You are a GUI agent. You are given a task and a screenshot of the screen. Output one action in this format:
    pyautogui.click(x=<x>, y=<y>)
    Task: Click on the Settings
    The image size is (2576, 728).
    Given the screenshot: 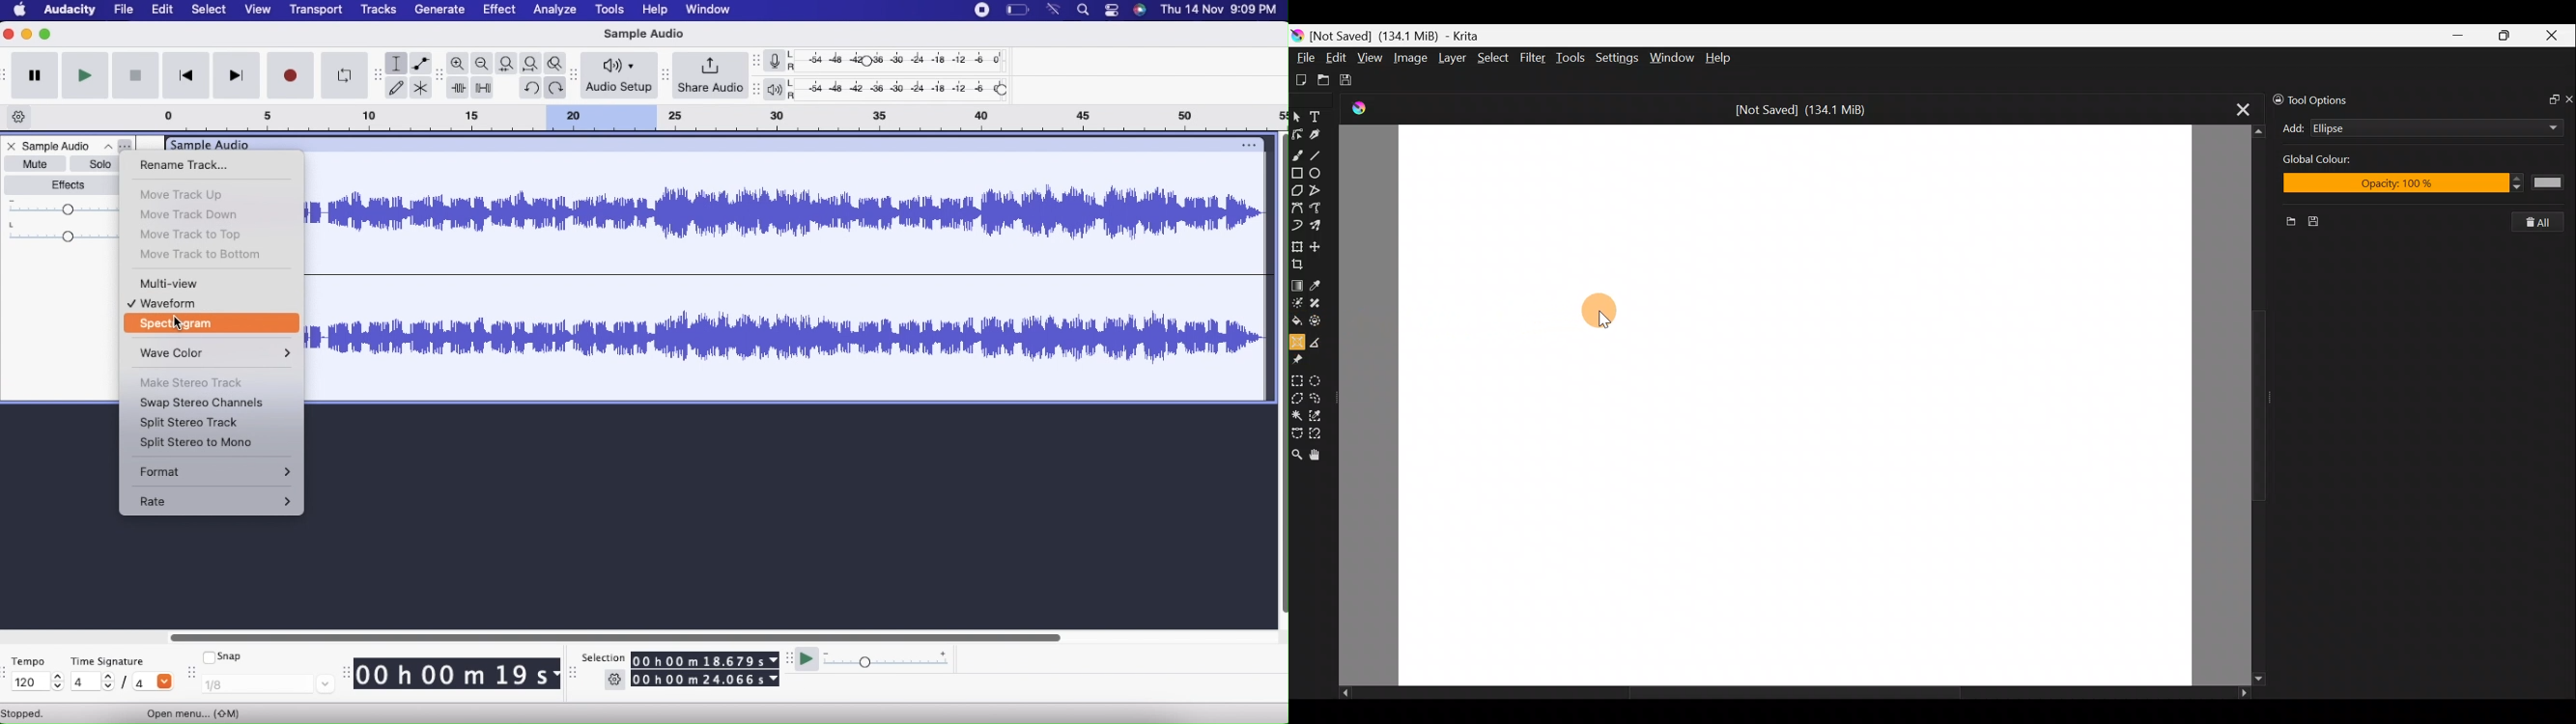 What is the action you would take?
    pyautogui.click(x=613, y=681)
    